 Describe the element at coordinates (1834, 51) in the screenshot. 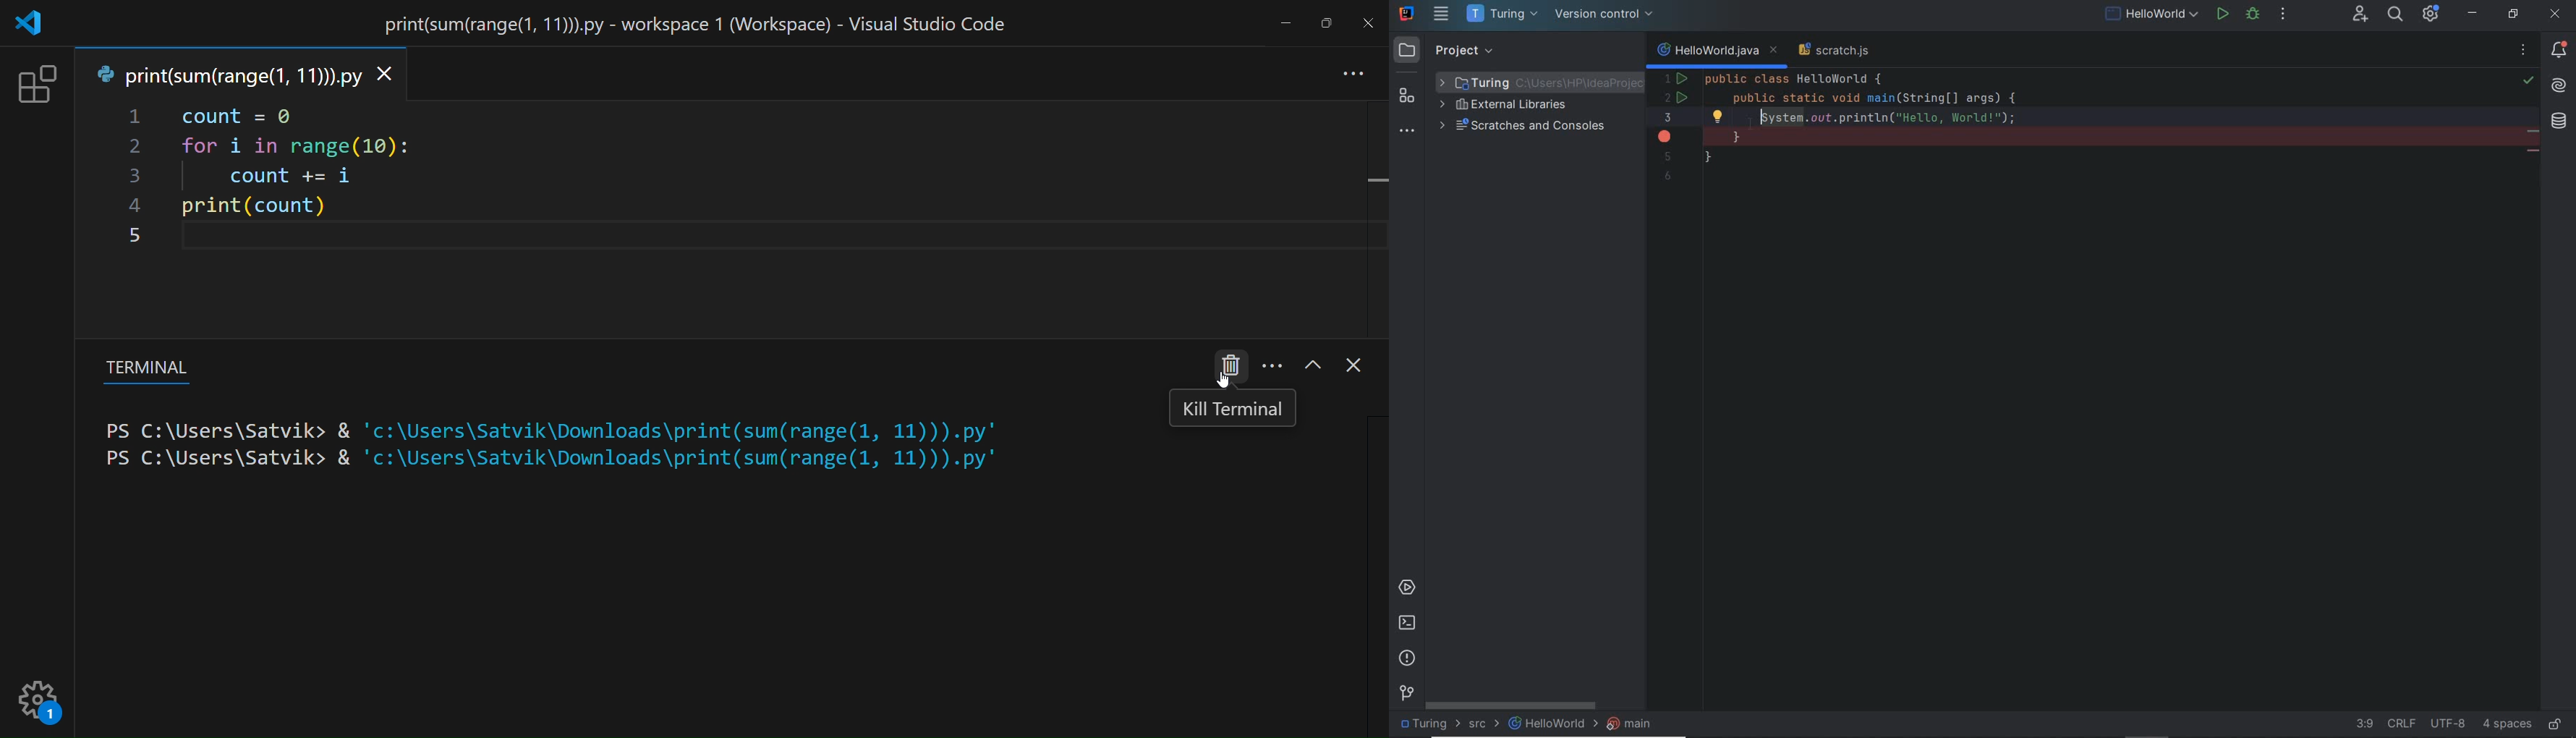

I see `scratch file` at that location.